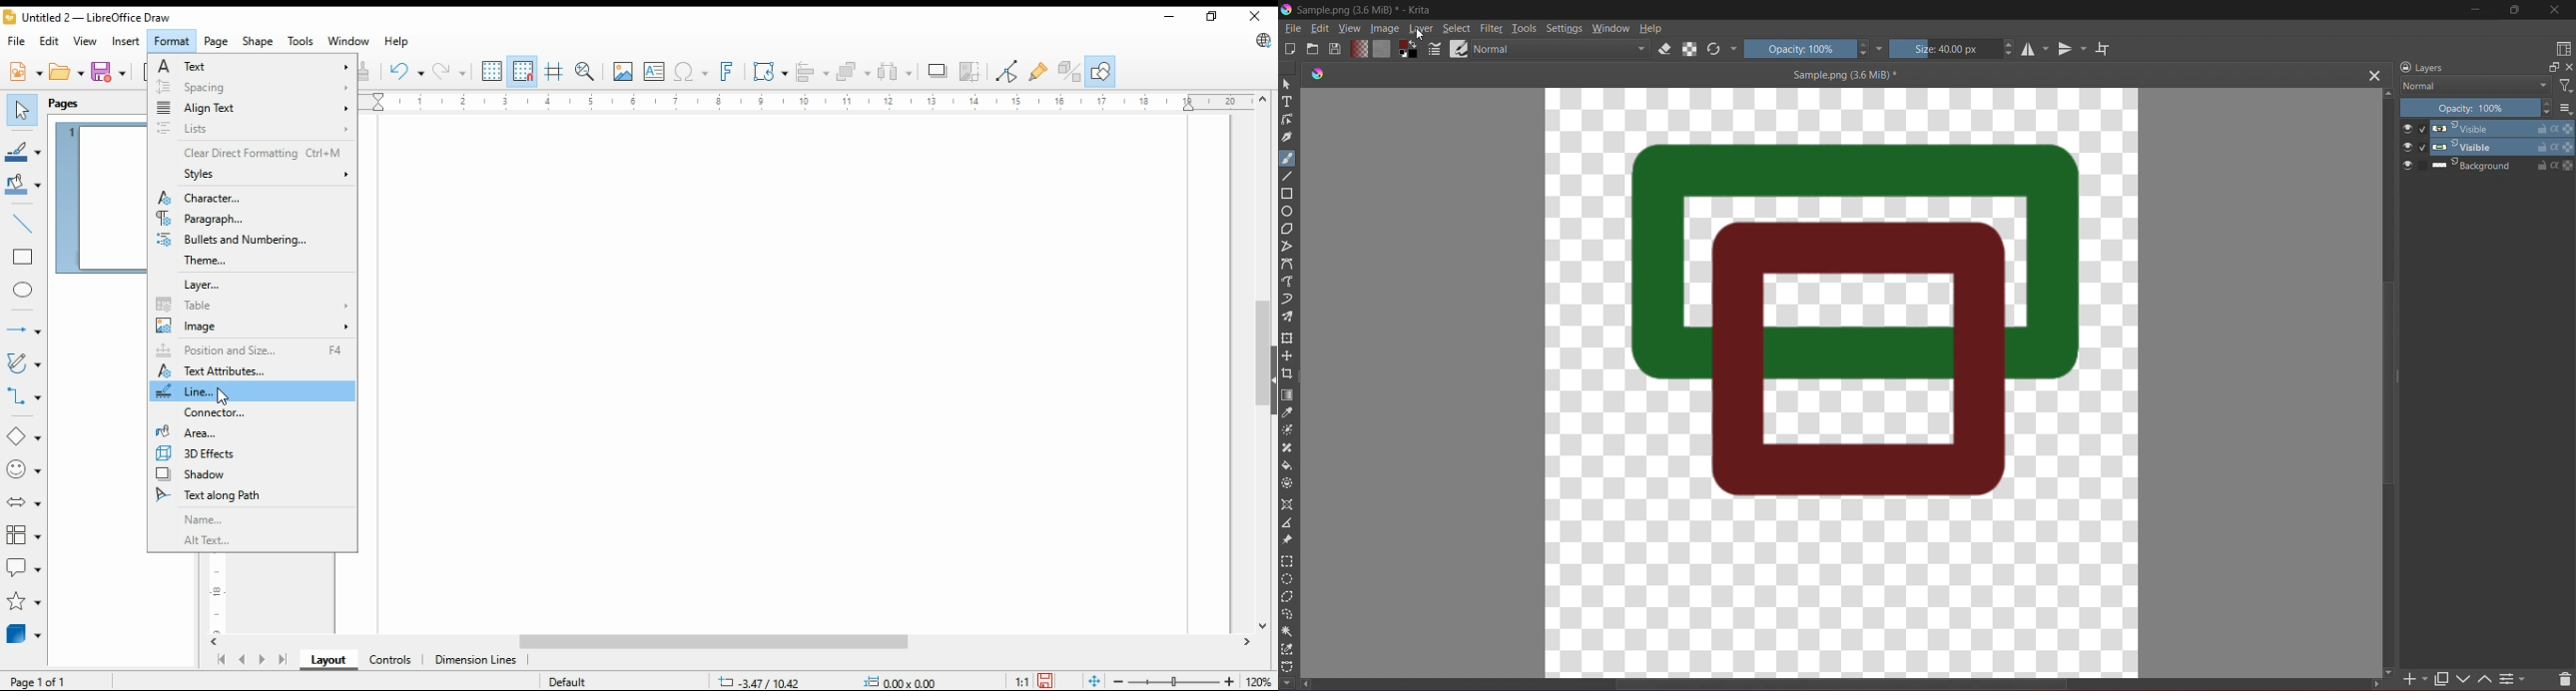  What do you see at coordinates (2035, 49) in the screenshot?
I see `Horizontal Mirror Tool` at bounding box center [2035, 49].